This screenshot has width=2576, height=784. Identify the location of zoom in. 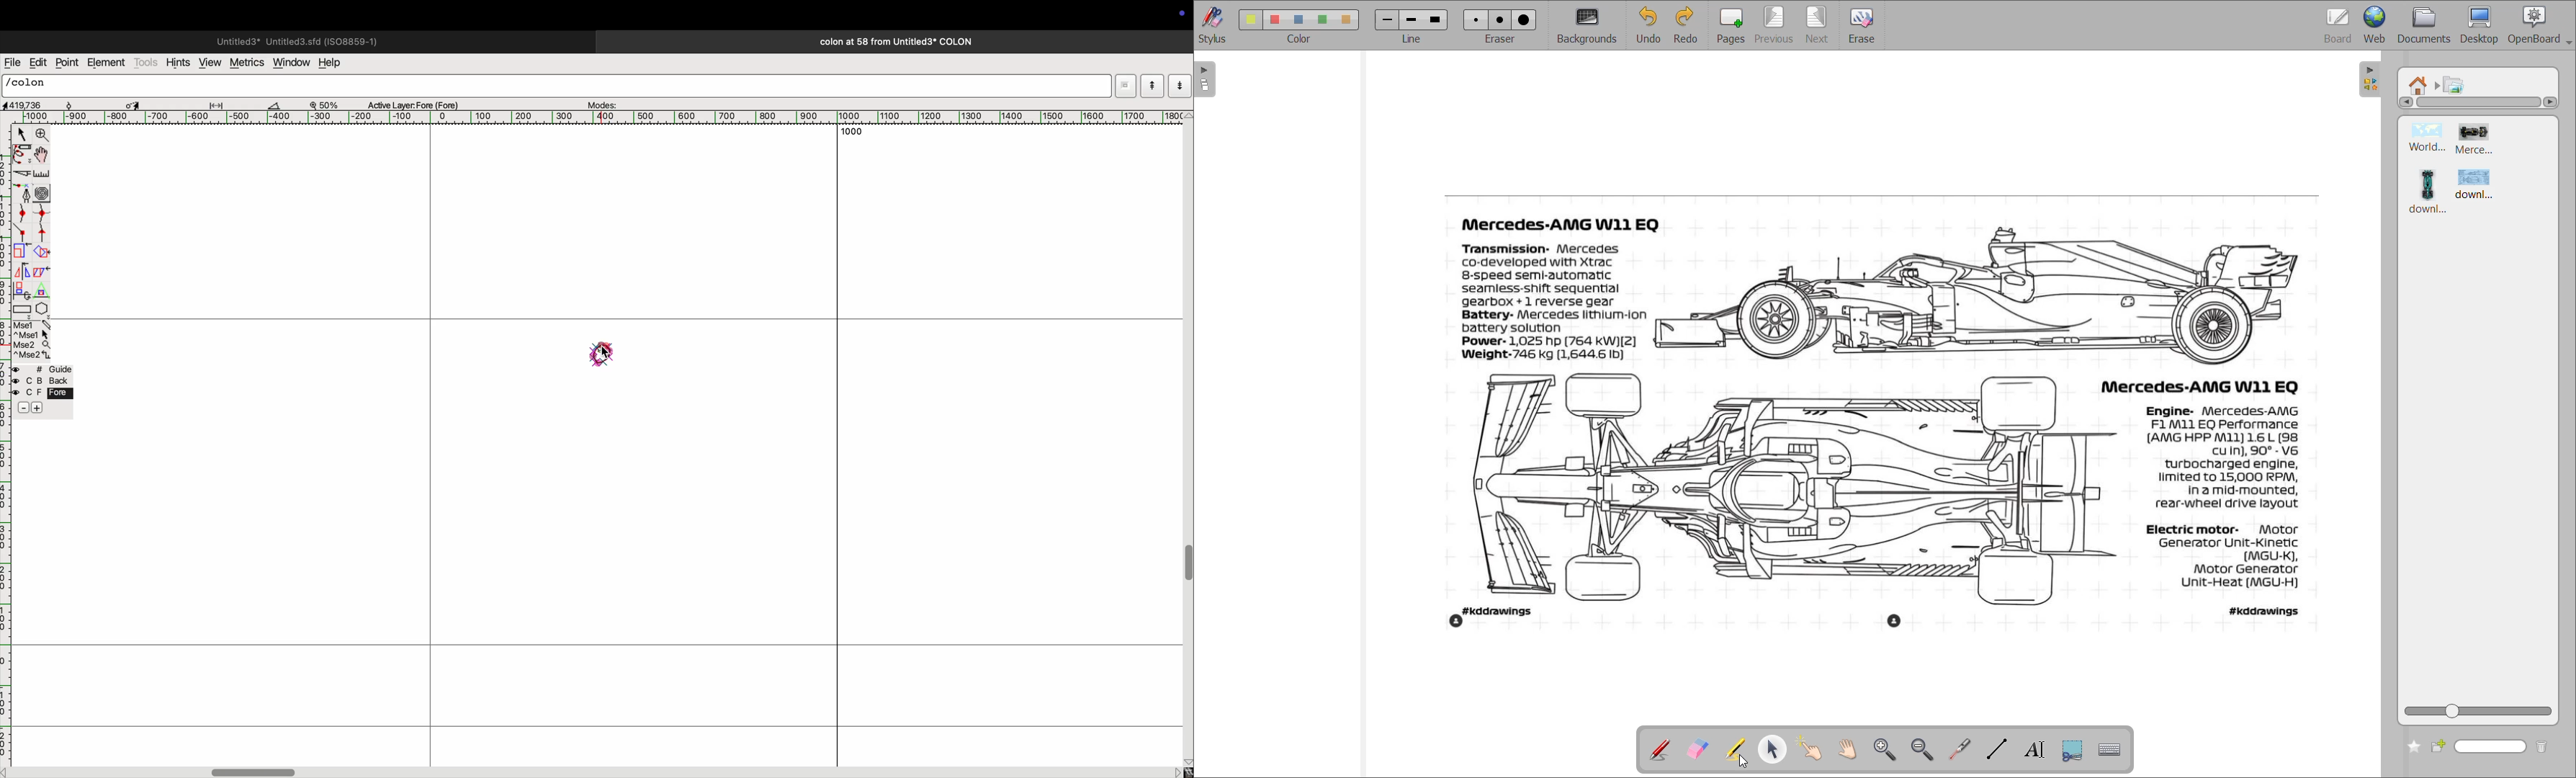
(1889, 749).